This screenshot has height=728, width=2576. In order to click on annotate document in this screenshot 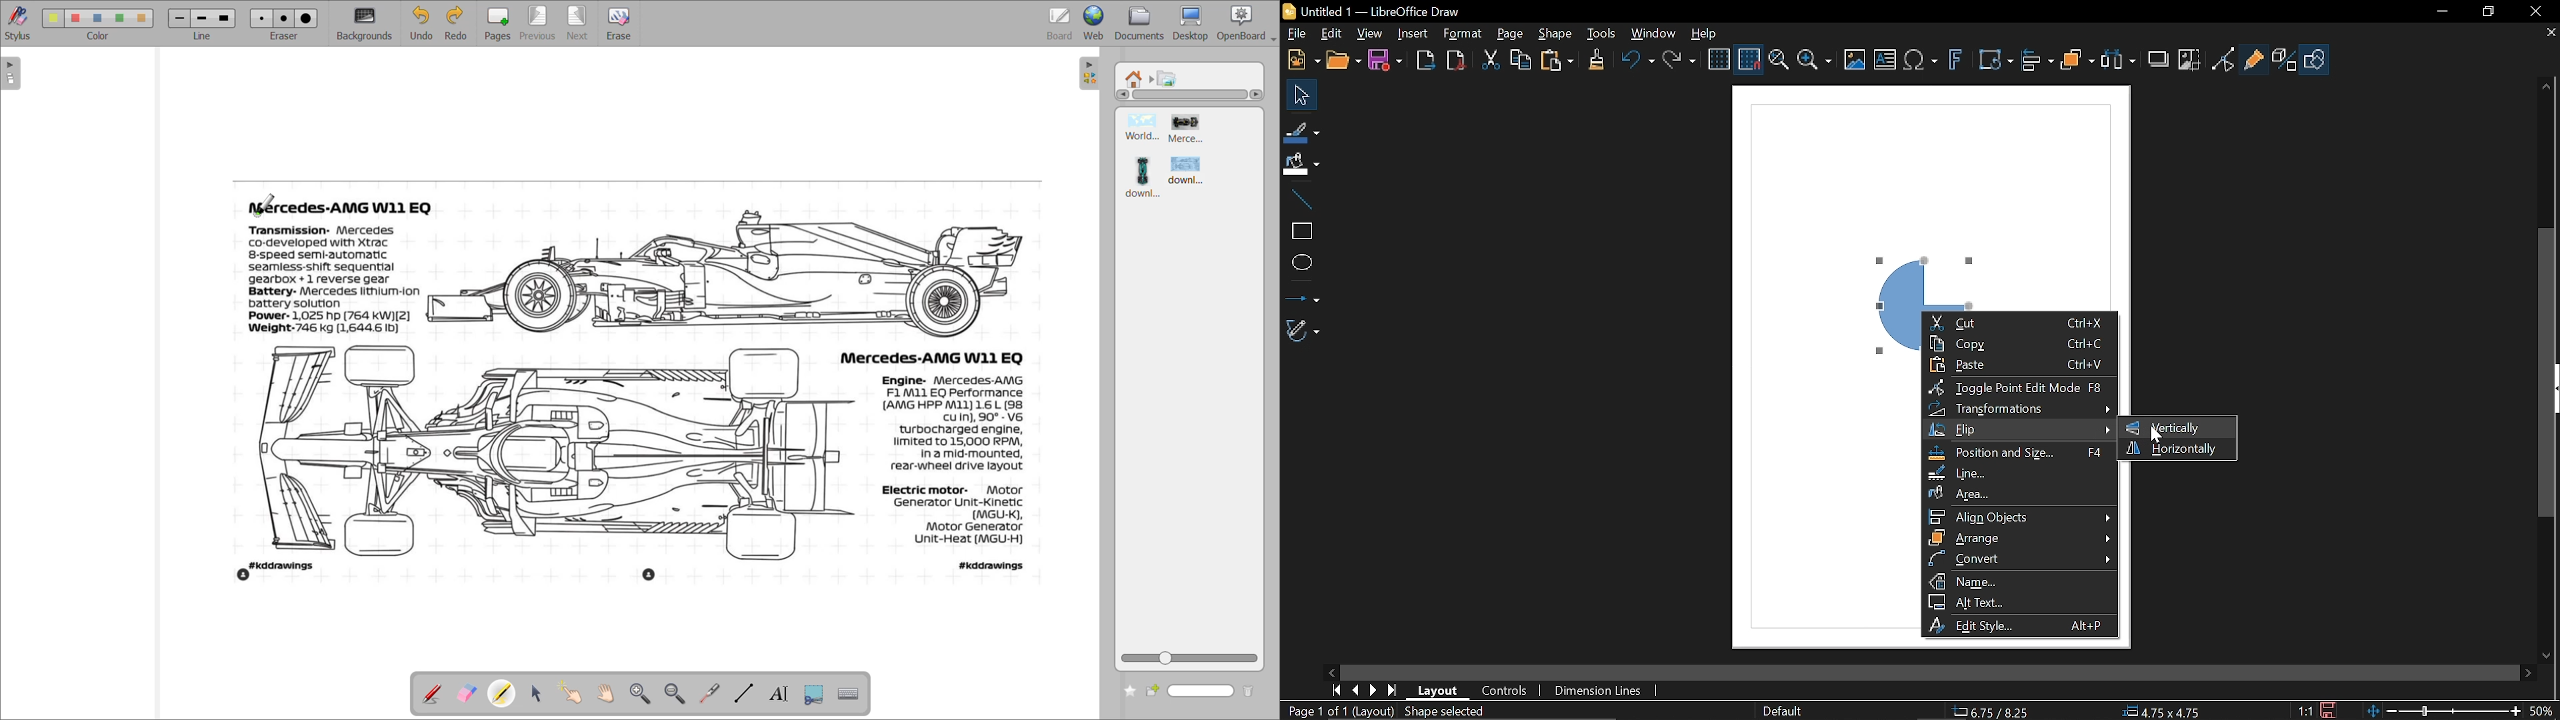, I will do `click(434, 693)`.